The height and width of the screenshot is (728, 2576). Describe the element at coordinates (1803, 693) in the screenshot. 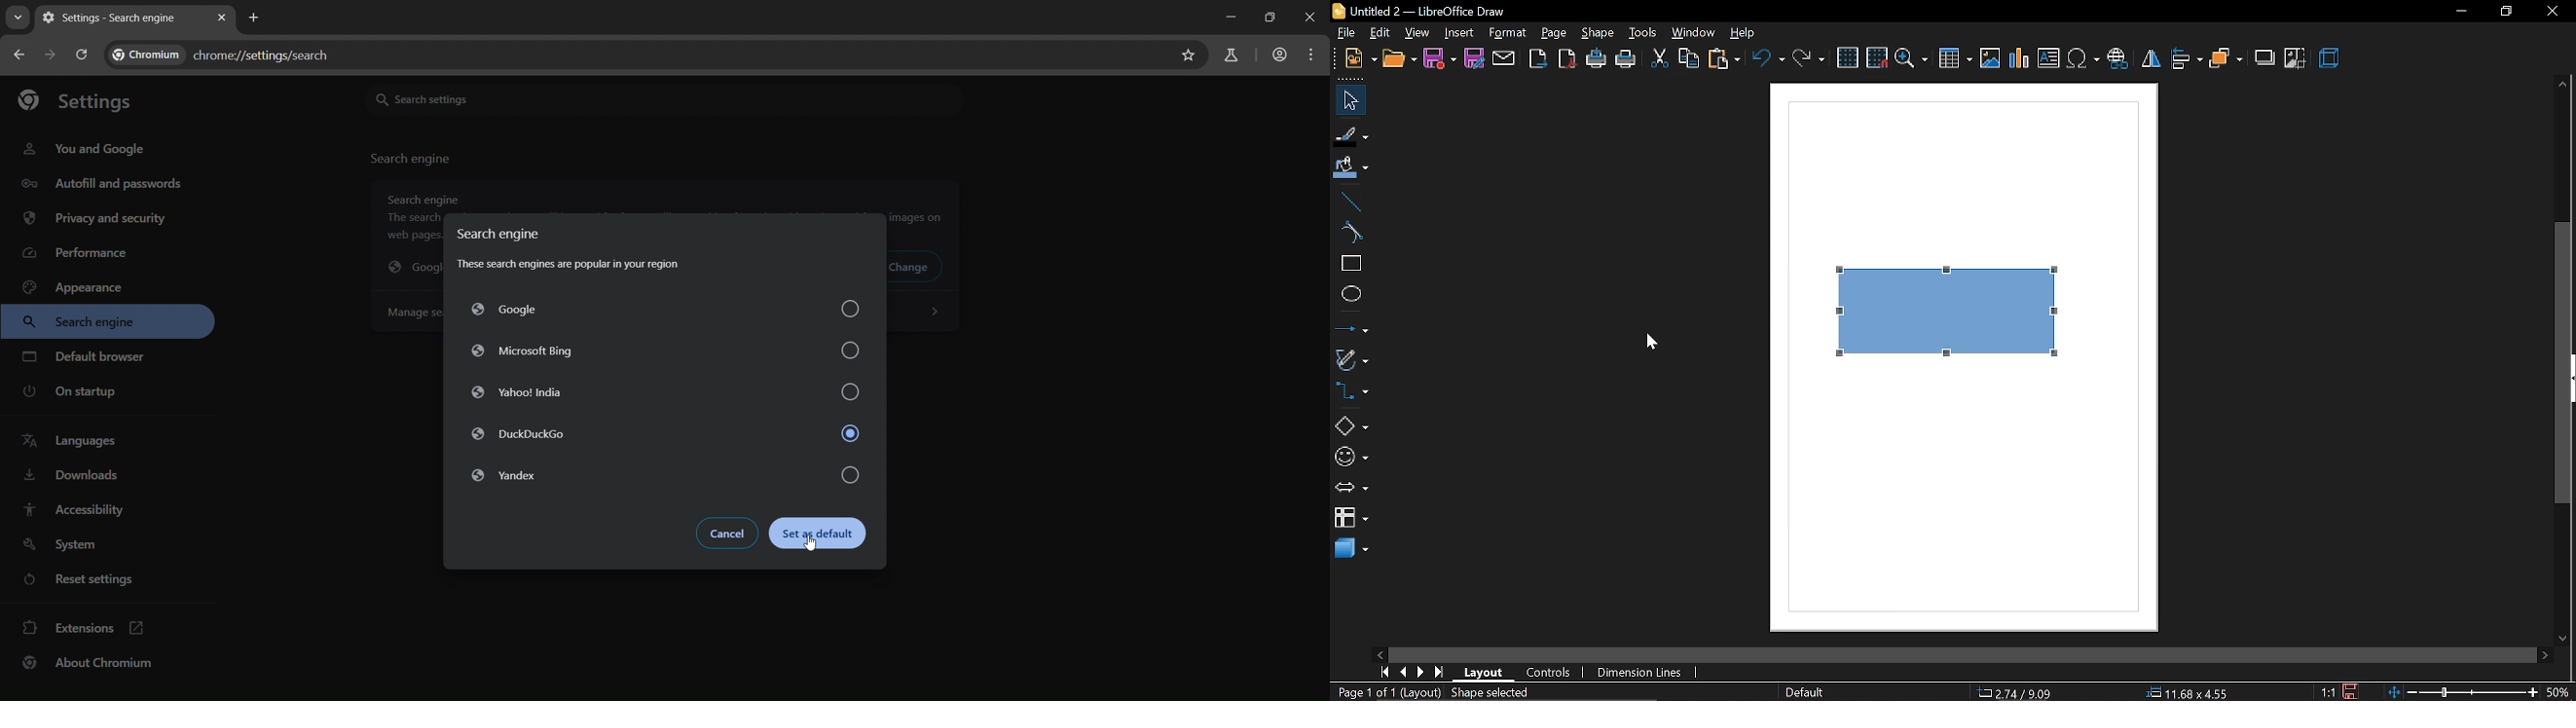

I see `Default` at that location.